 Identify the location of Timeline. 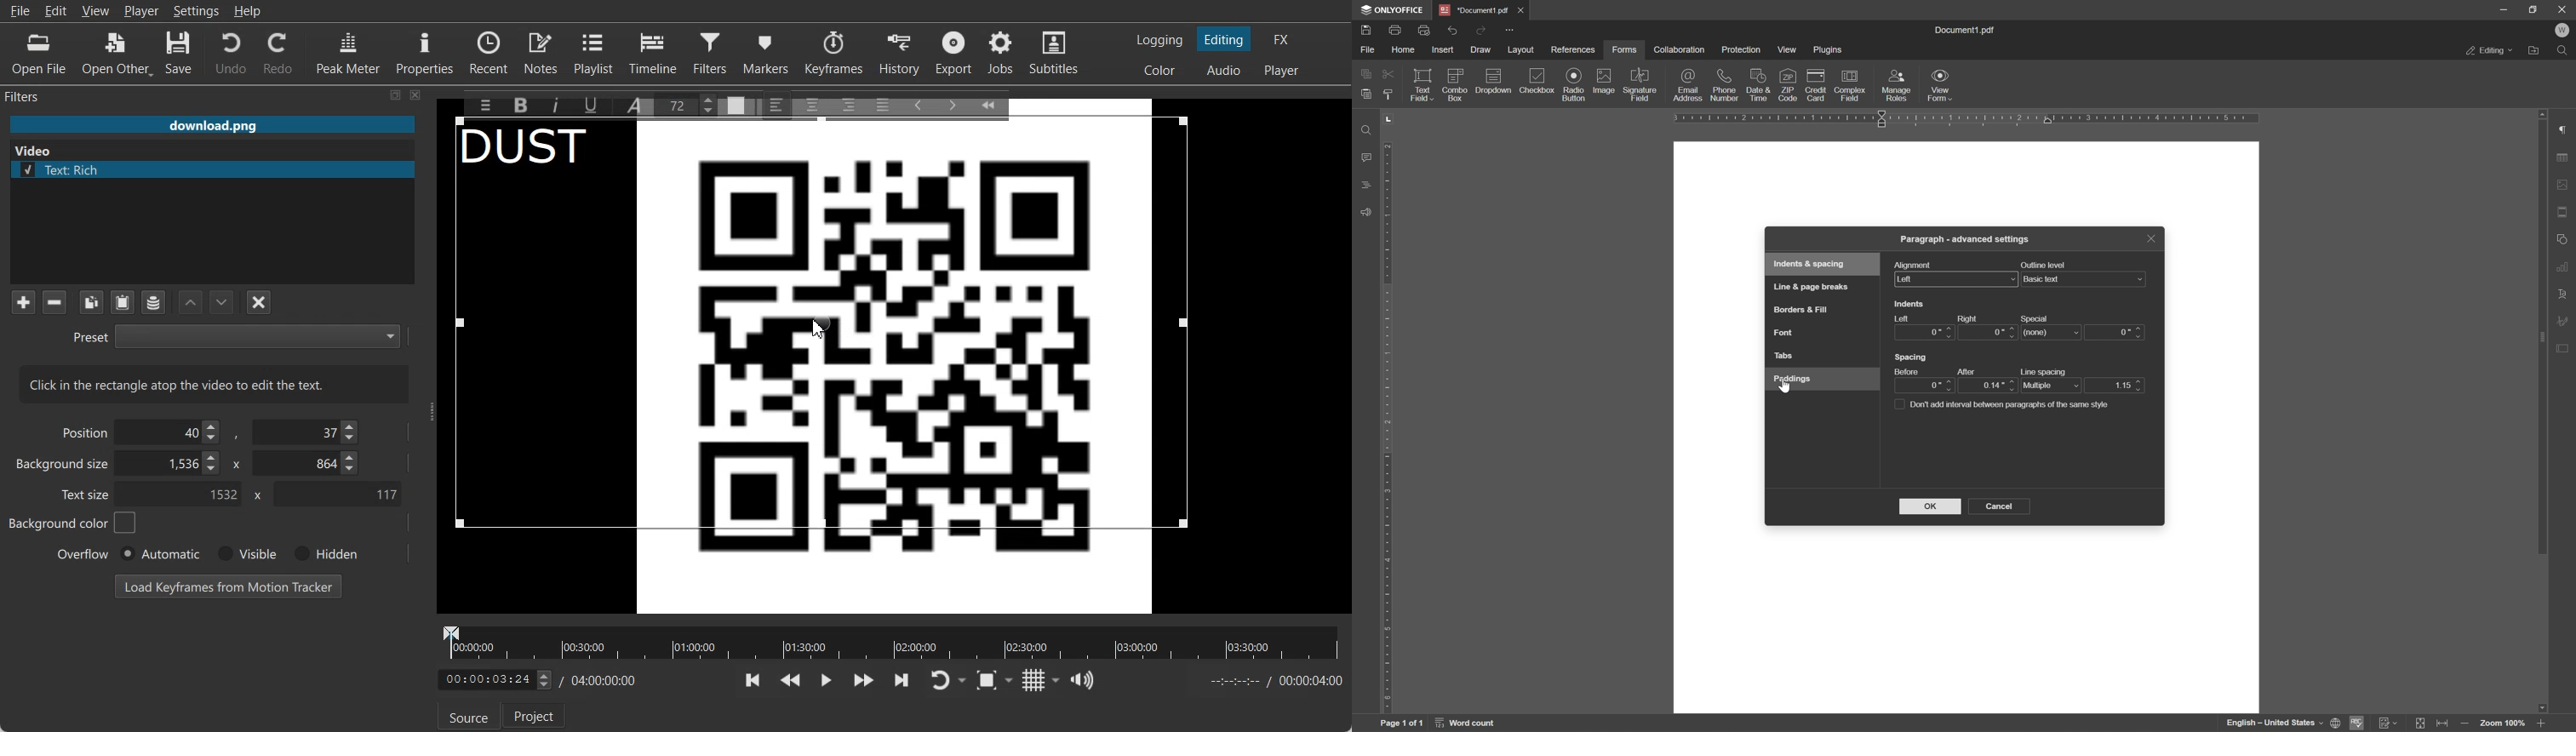
(654, 52).